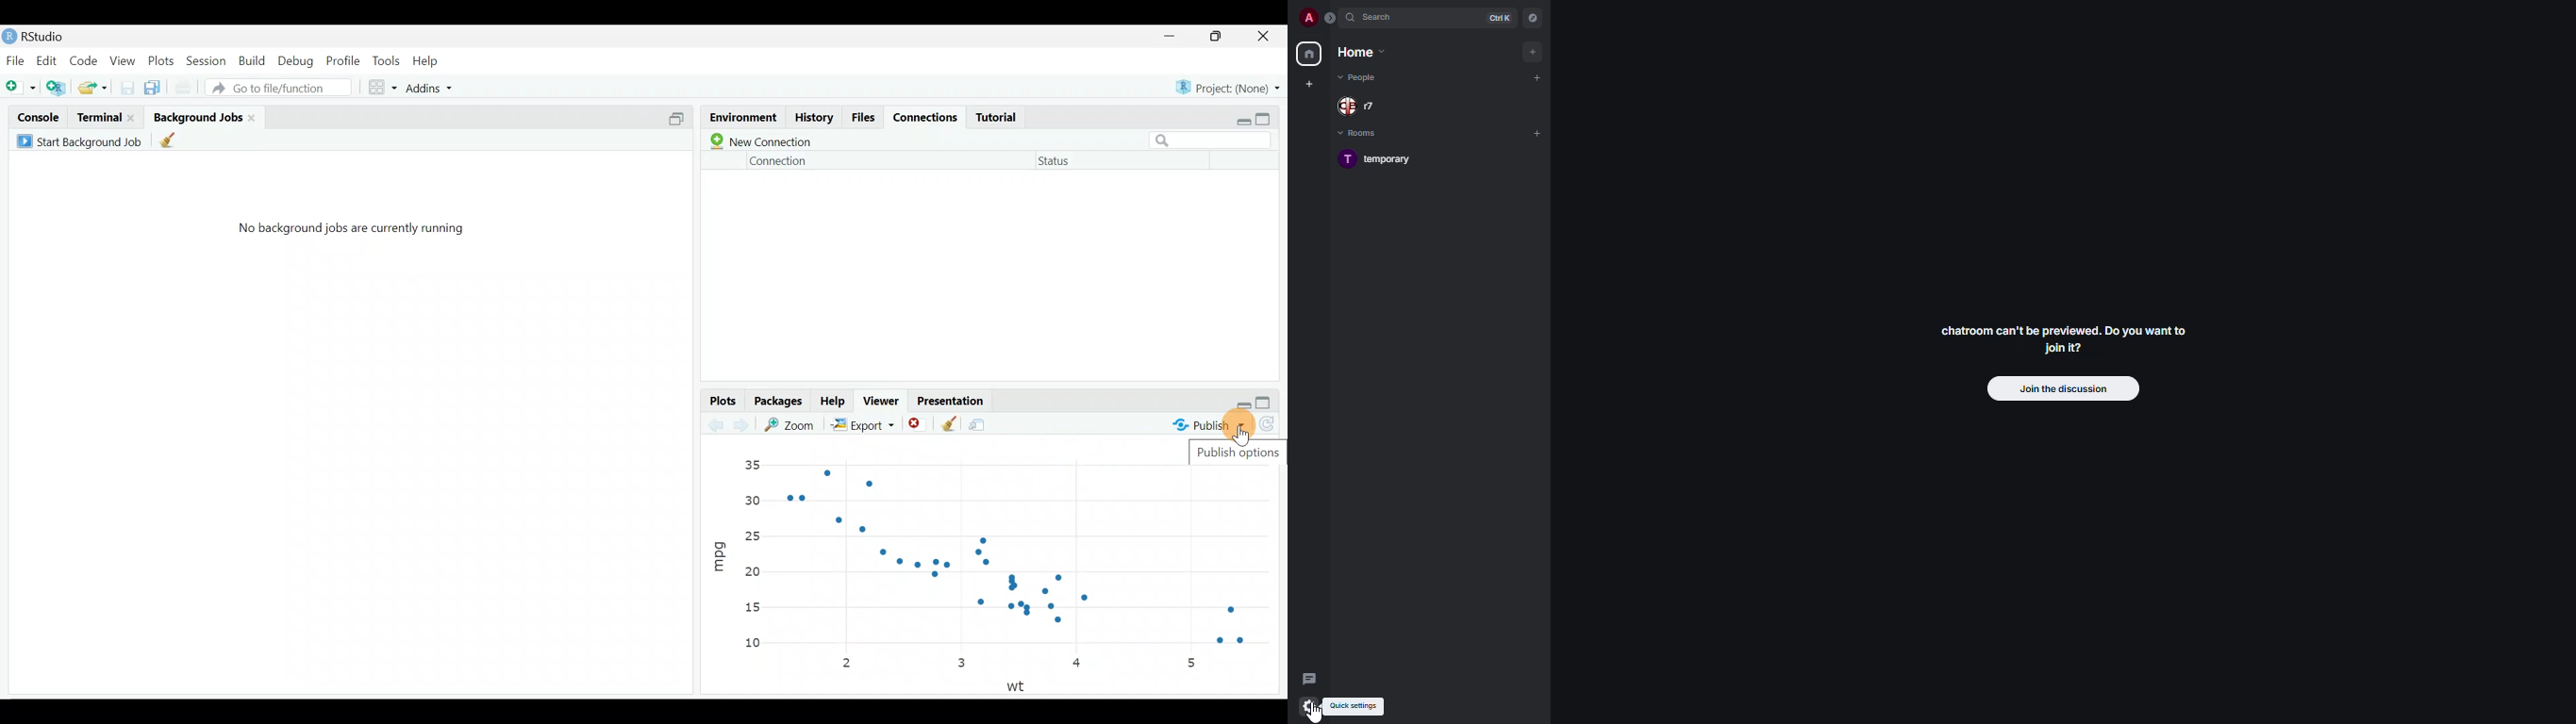  I want to click on expand, so click(1331, 18).